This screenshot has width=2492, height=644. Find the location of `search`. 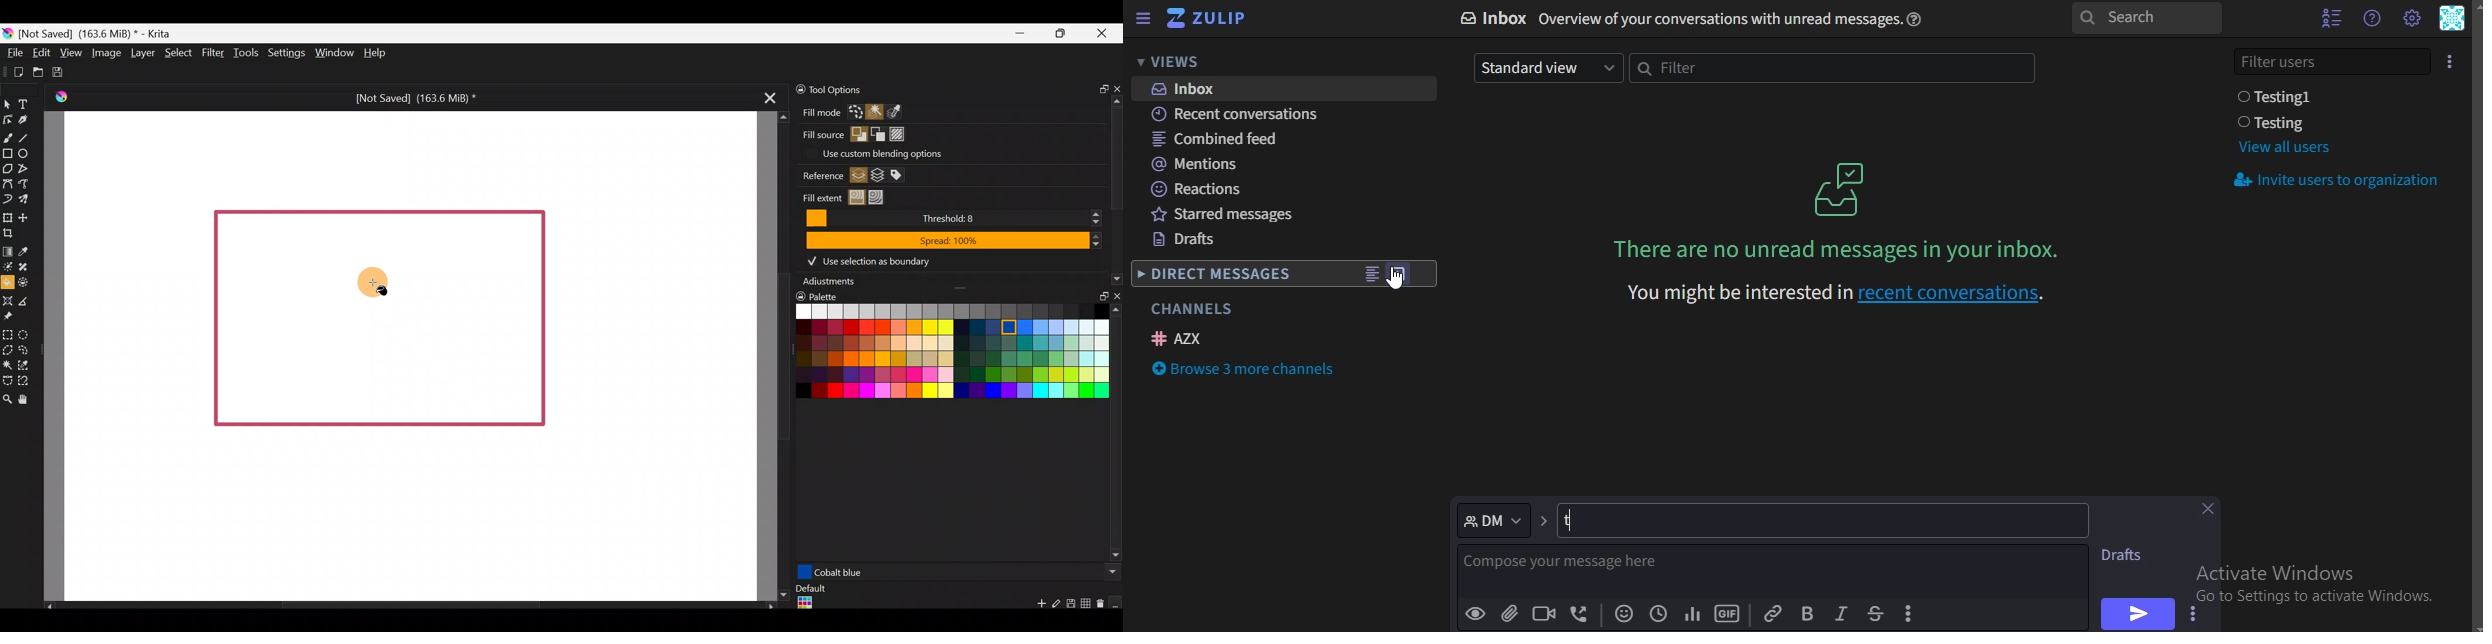

search is located at coordinates (2145, 19).